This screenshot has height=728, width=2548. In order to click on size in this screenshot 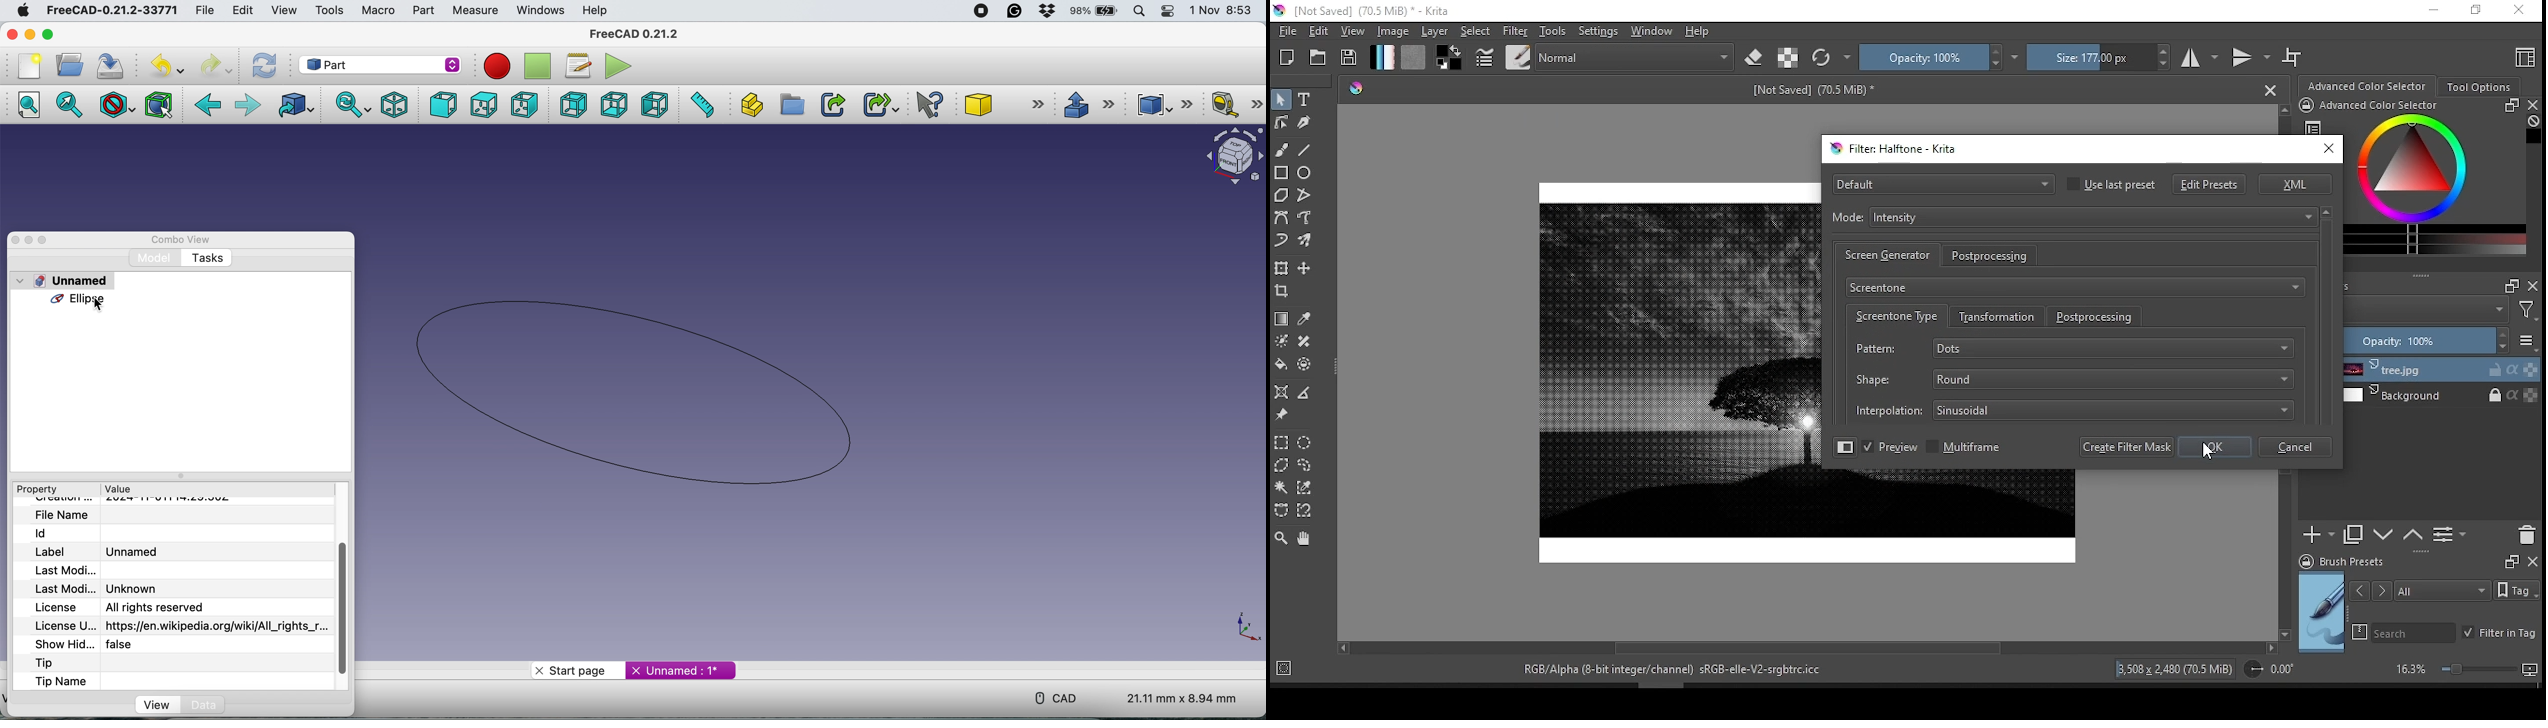, I will do `click(1814, 89)`.